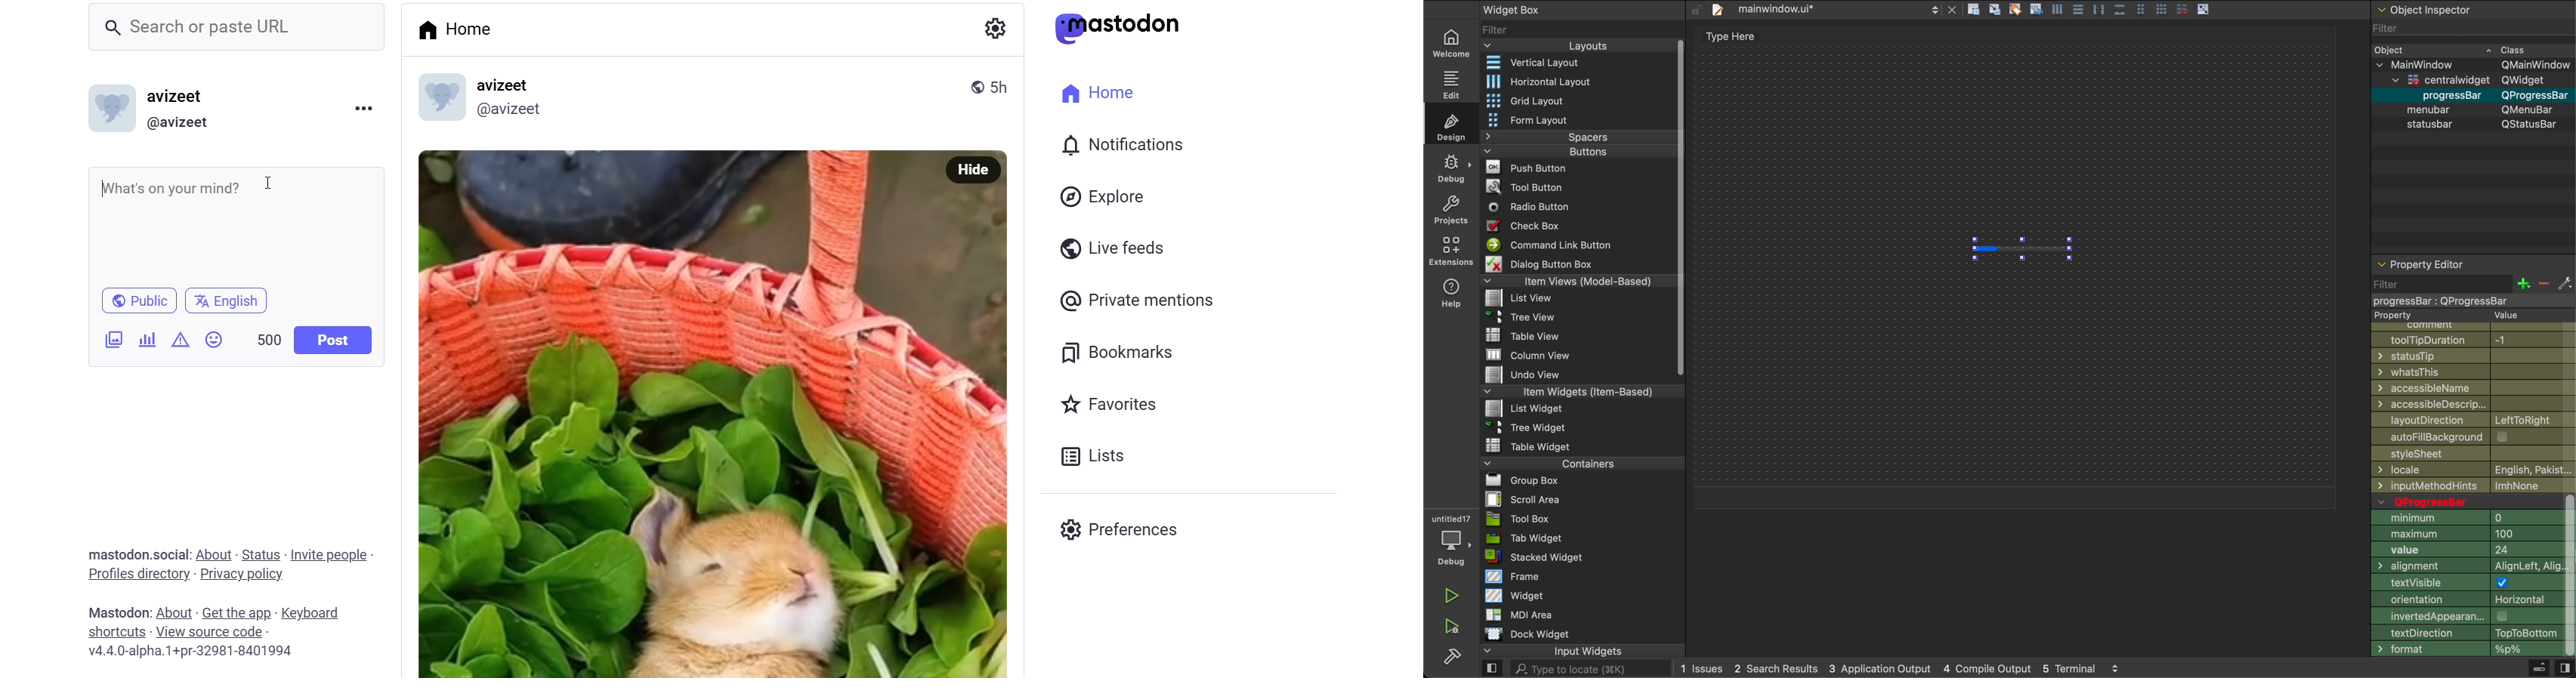  Describe the element at coordinates (1561, 152) in the screenshot. I see `Buttons` at that location.